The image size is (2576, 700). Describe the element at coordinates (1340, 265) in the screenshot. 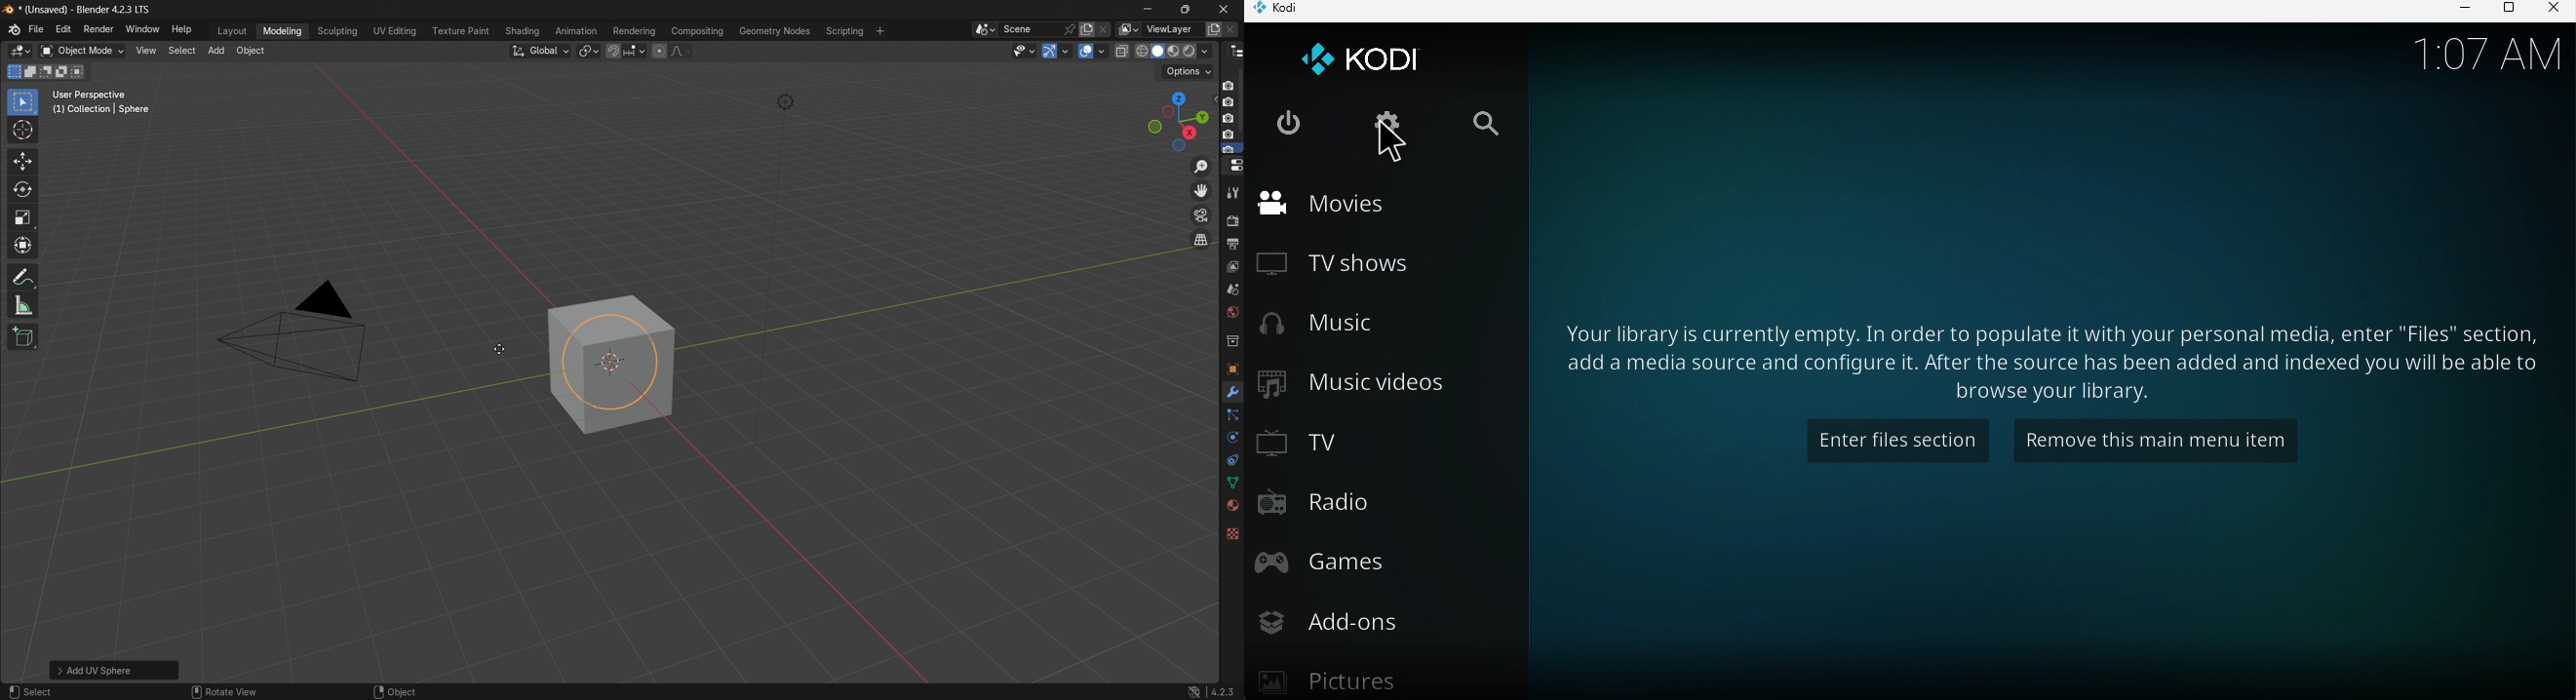

I see `TV shows` at that location.